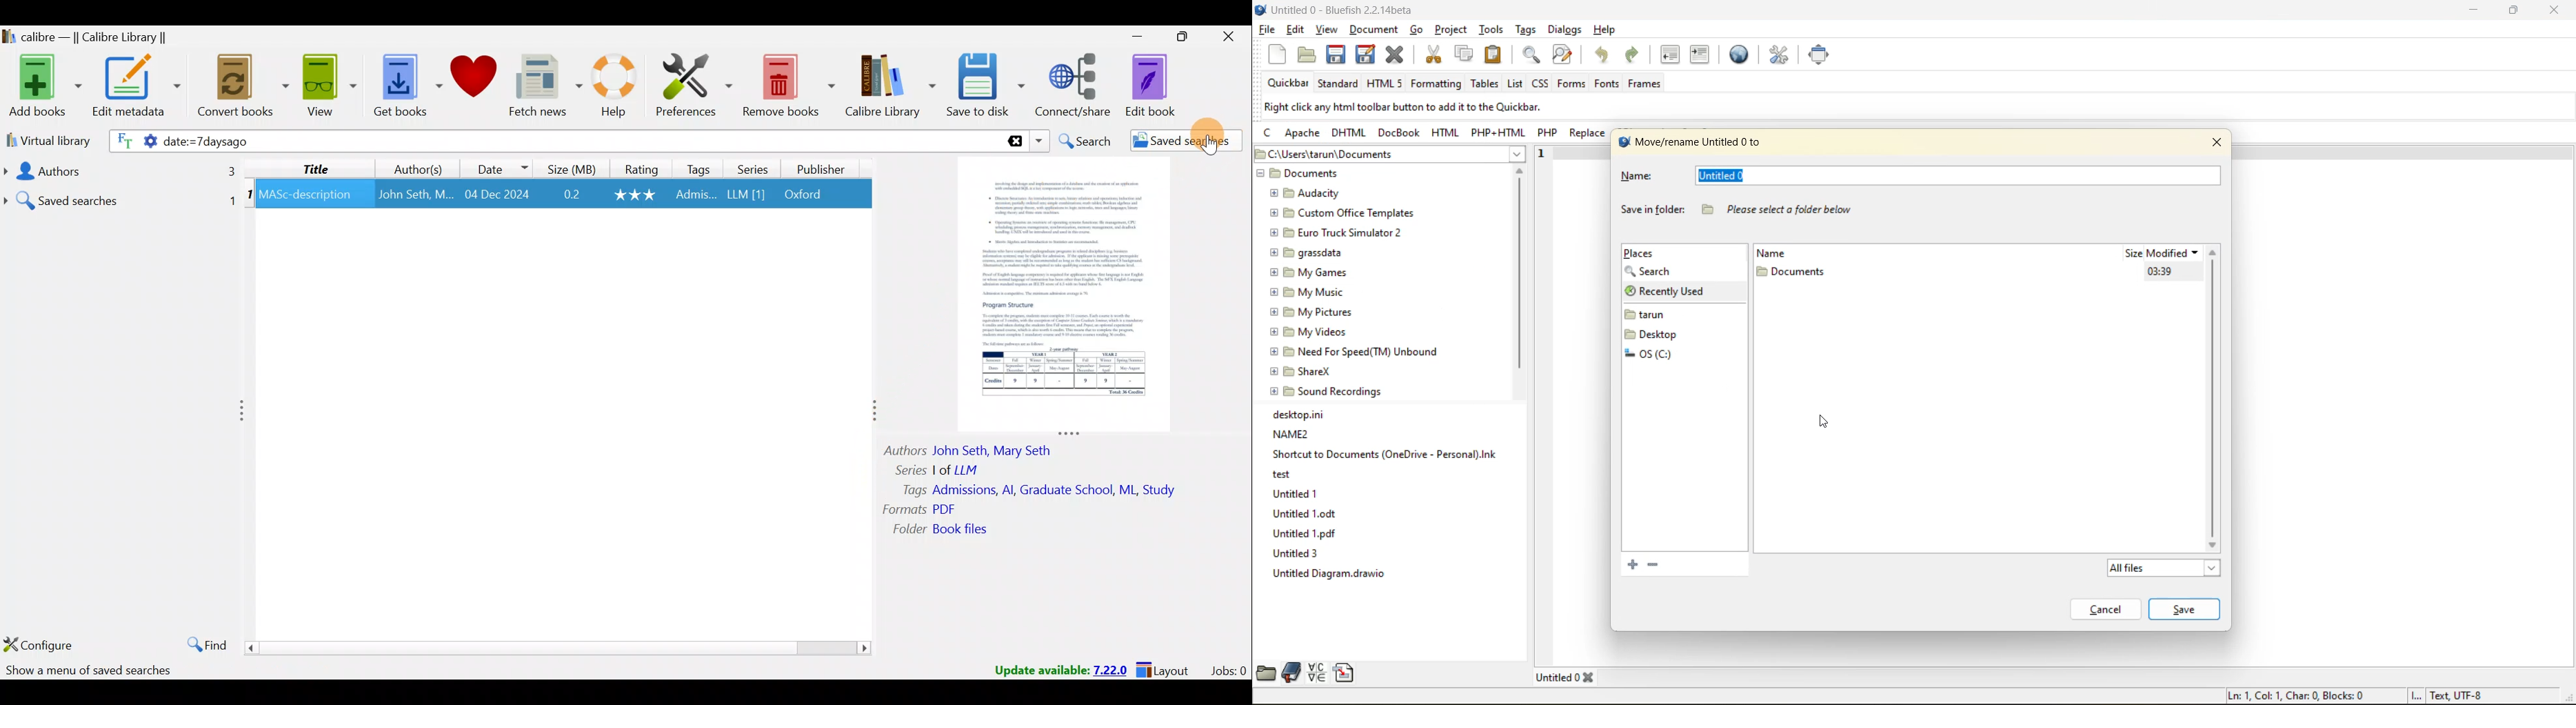 The image size is (2576, 728). I want to click on recently used, so click(1671, 290).